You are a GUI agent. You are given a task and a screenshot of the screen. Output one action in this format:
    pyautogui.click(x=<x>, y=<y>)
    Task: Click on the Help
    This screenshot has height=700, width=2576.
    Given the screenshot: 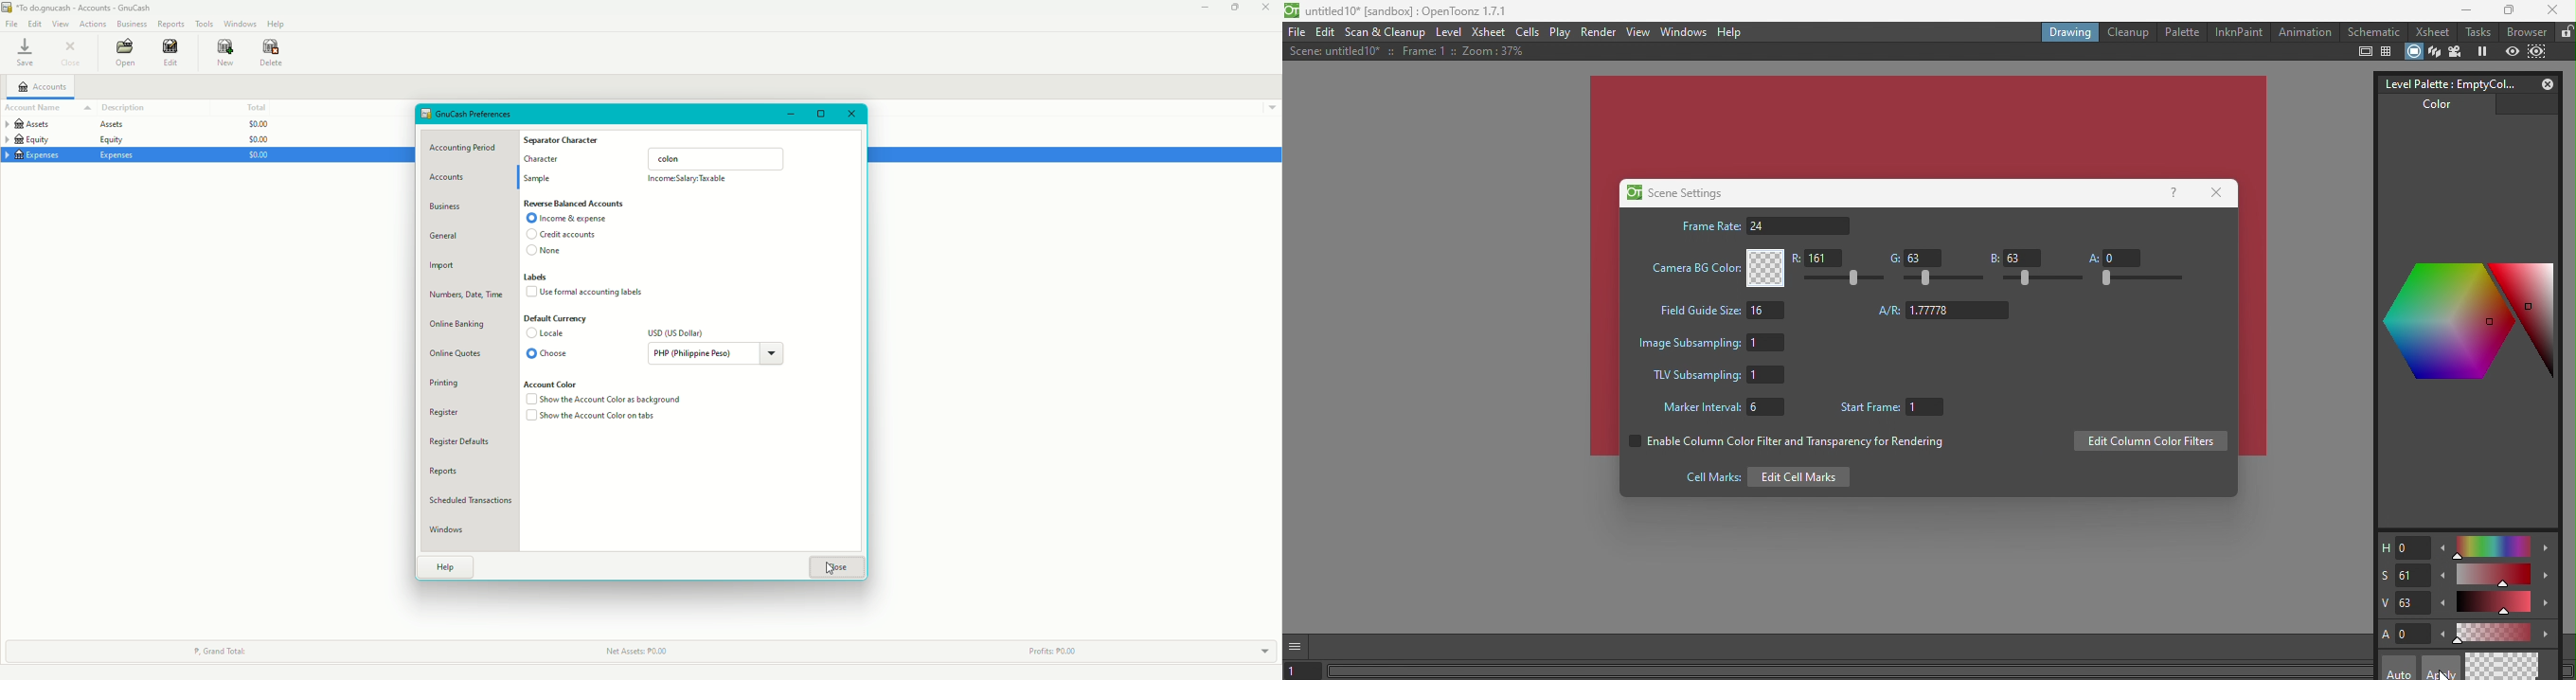 What is the action you would take?
    pyautogui.click(x=447, y=566)
    